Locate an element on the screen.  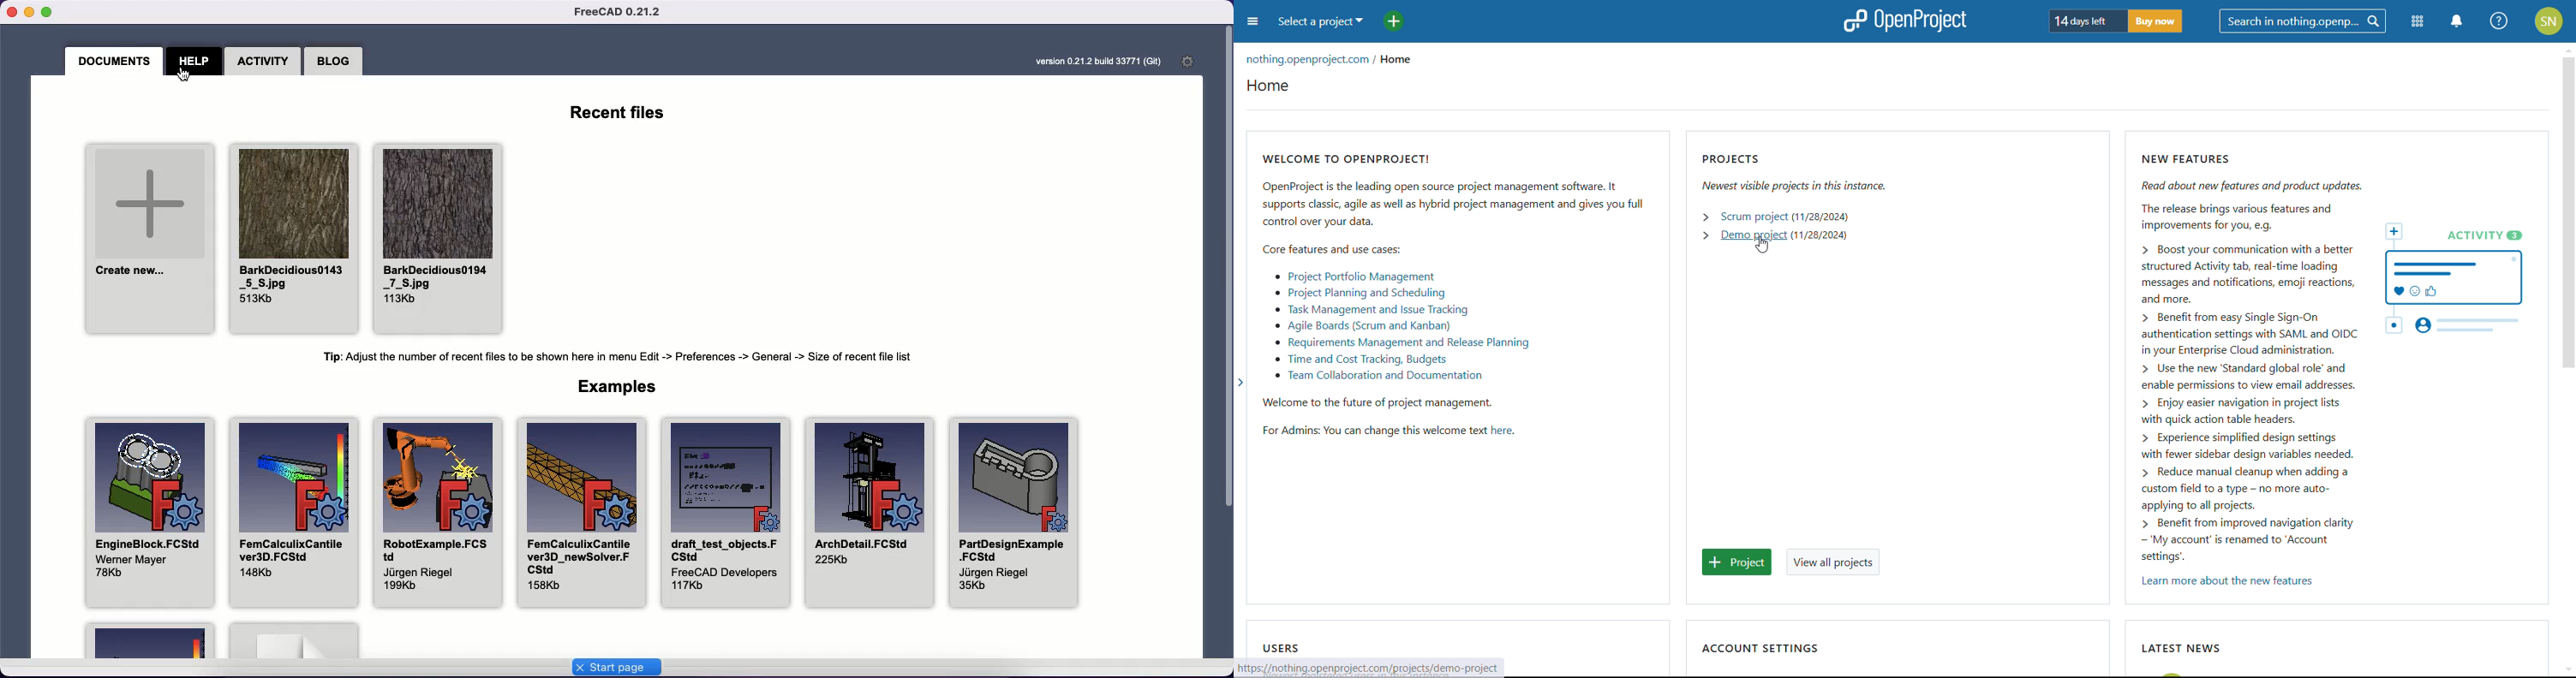
modules is located at coordinates (2416, 22).